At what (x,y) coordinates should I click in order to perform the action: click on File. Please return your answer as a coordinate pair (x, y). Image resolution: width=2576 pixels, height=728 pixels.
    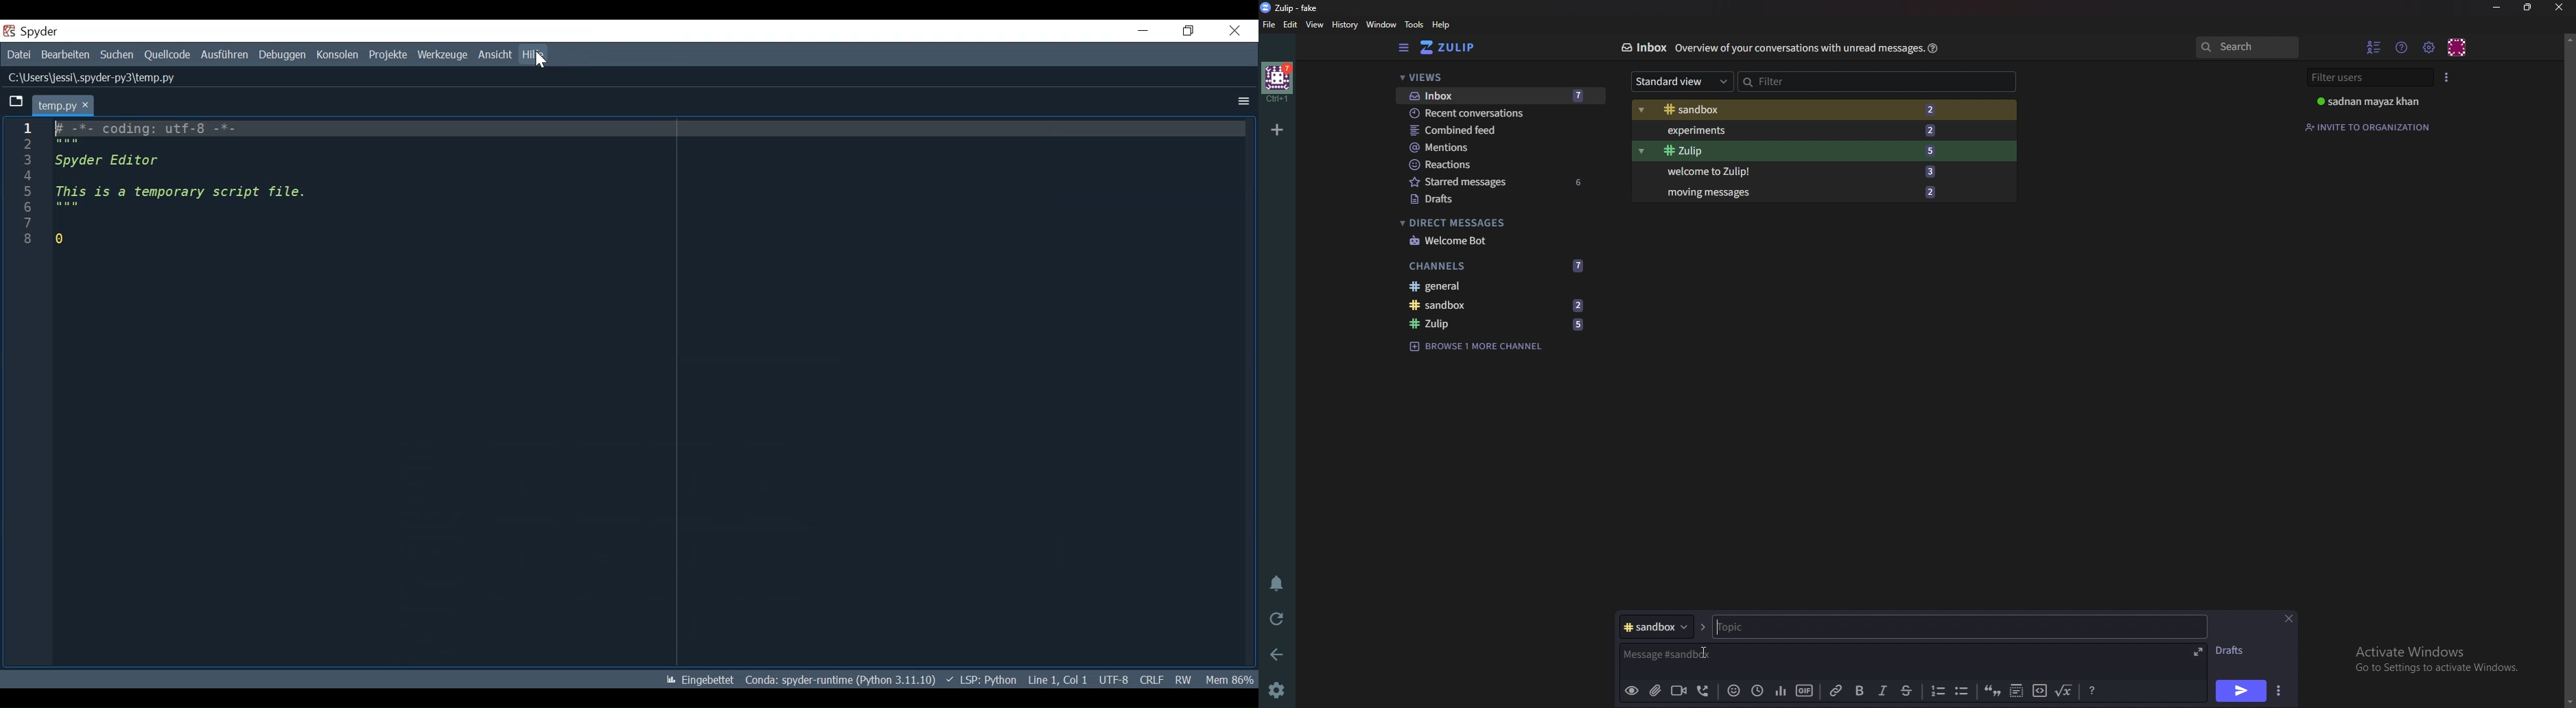
    Looking at the image, I should click on (1269, 24).